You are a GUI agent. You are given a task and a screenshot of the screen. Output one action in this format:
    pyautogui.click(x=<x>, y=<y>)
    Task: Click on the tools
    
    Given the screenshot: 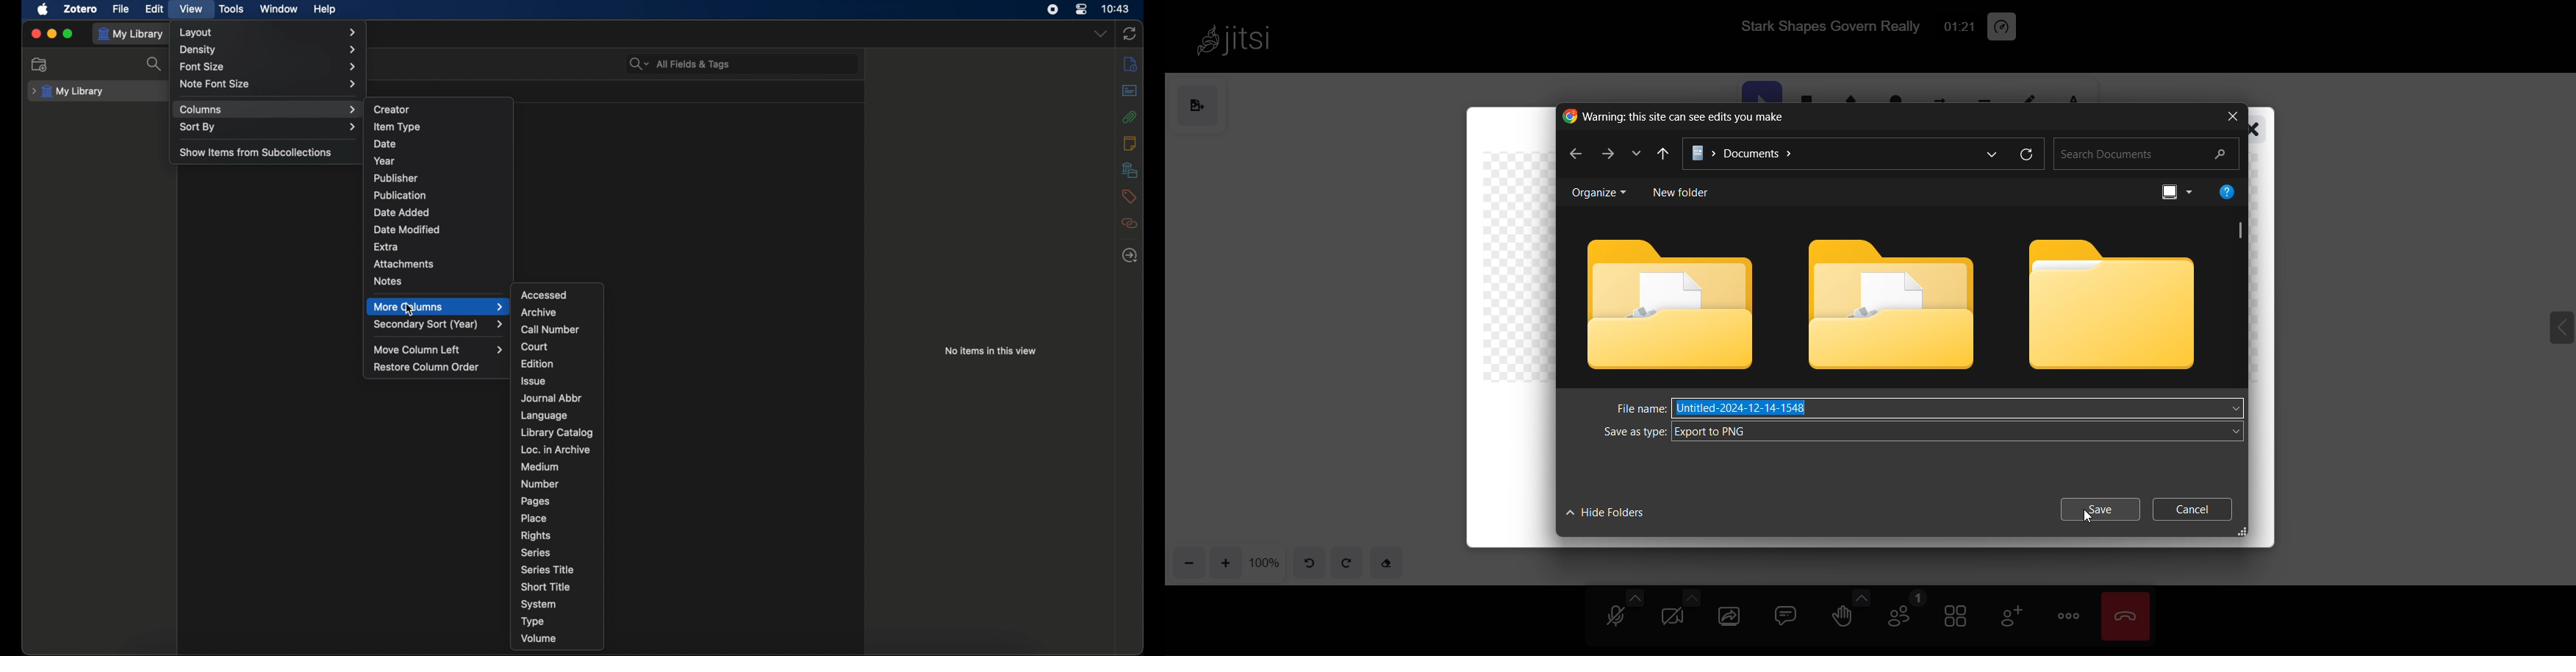 What is the action you would take?
    pyautogui.click(x=232, y=9)
    